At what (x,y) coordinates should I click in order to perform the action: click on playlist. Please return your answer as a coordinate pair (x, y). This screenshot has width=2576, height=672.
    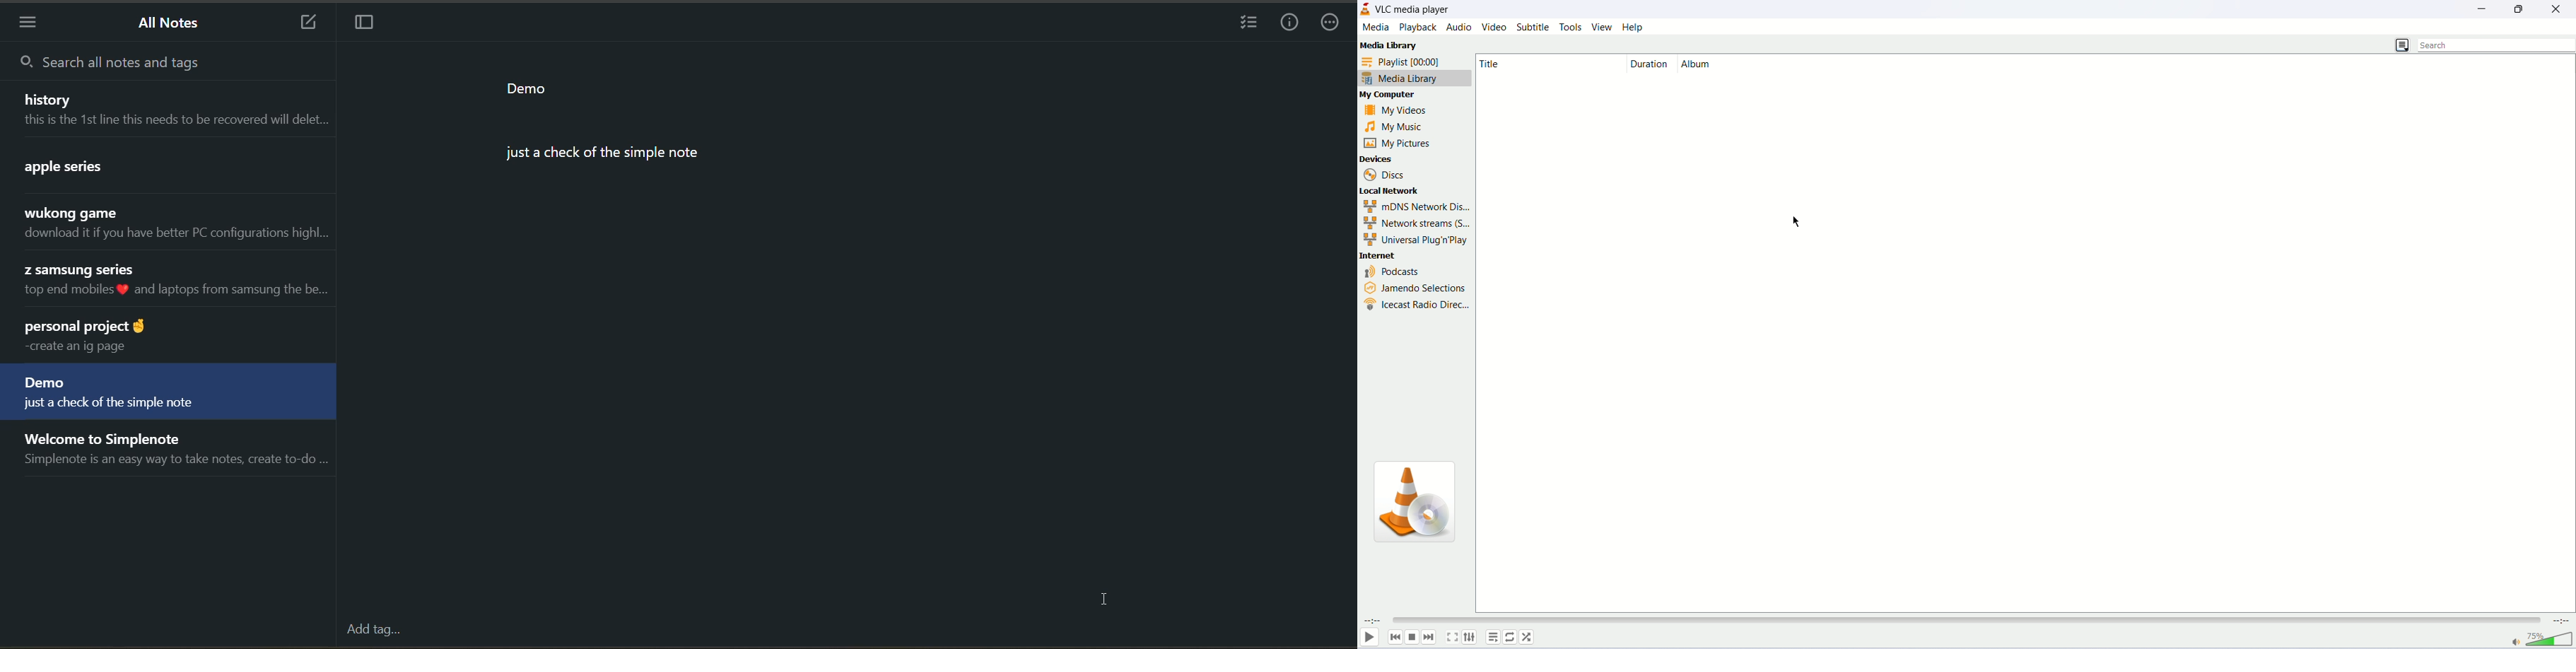
    Looking at the image, I should click on (1492, 636).